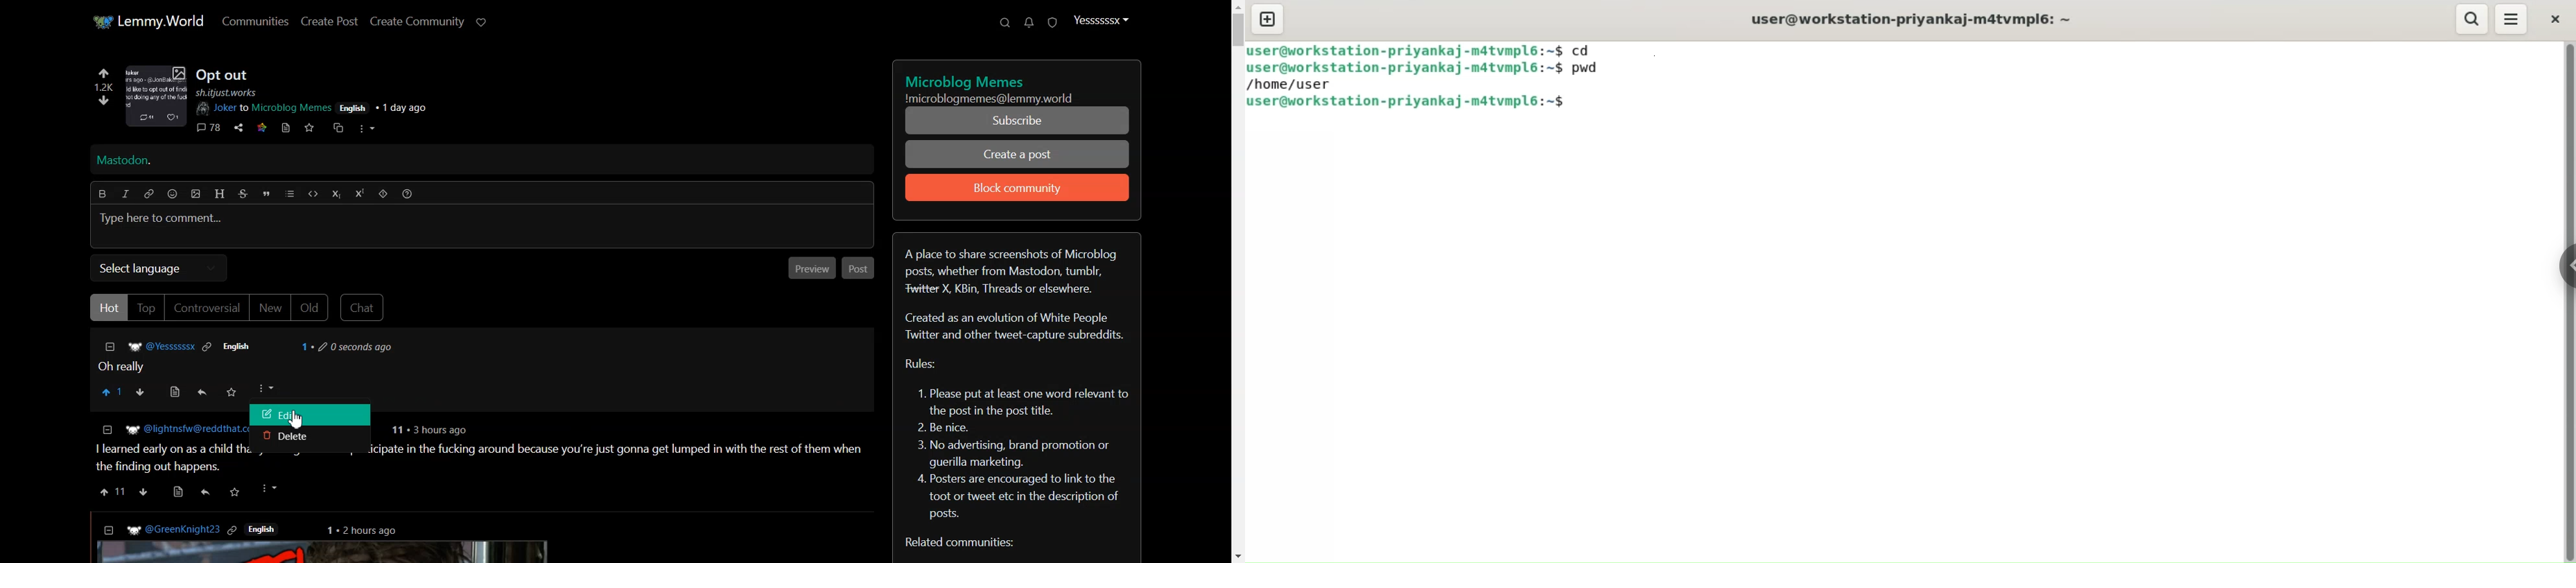 The image size is (2576, 588). I want to click on Comment, so click(258, 355).